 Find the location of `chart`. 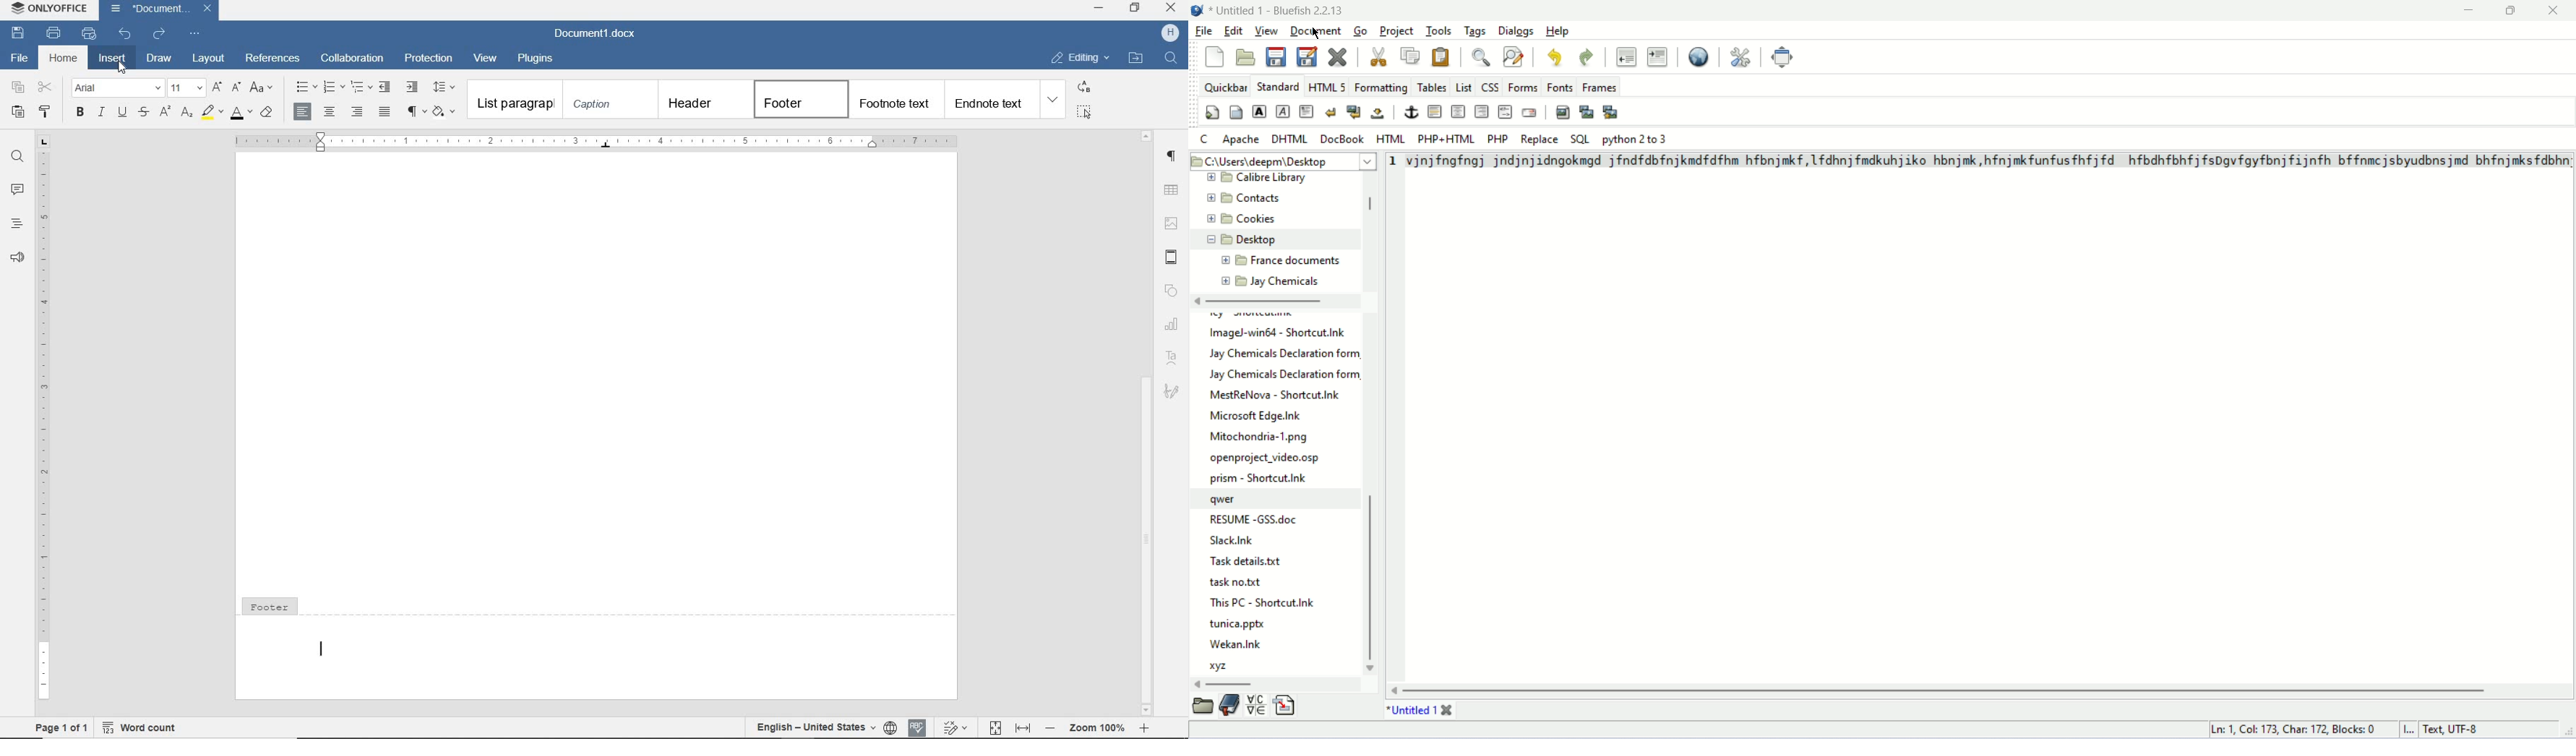

chart is located at coordinates (1172, 325).